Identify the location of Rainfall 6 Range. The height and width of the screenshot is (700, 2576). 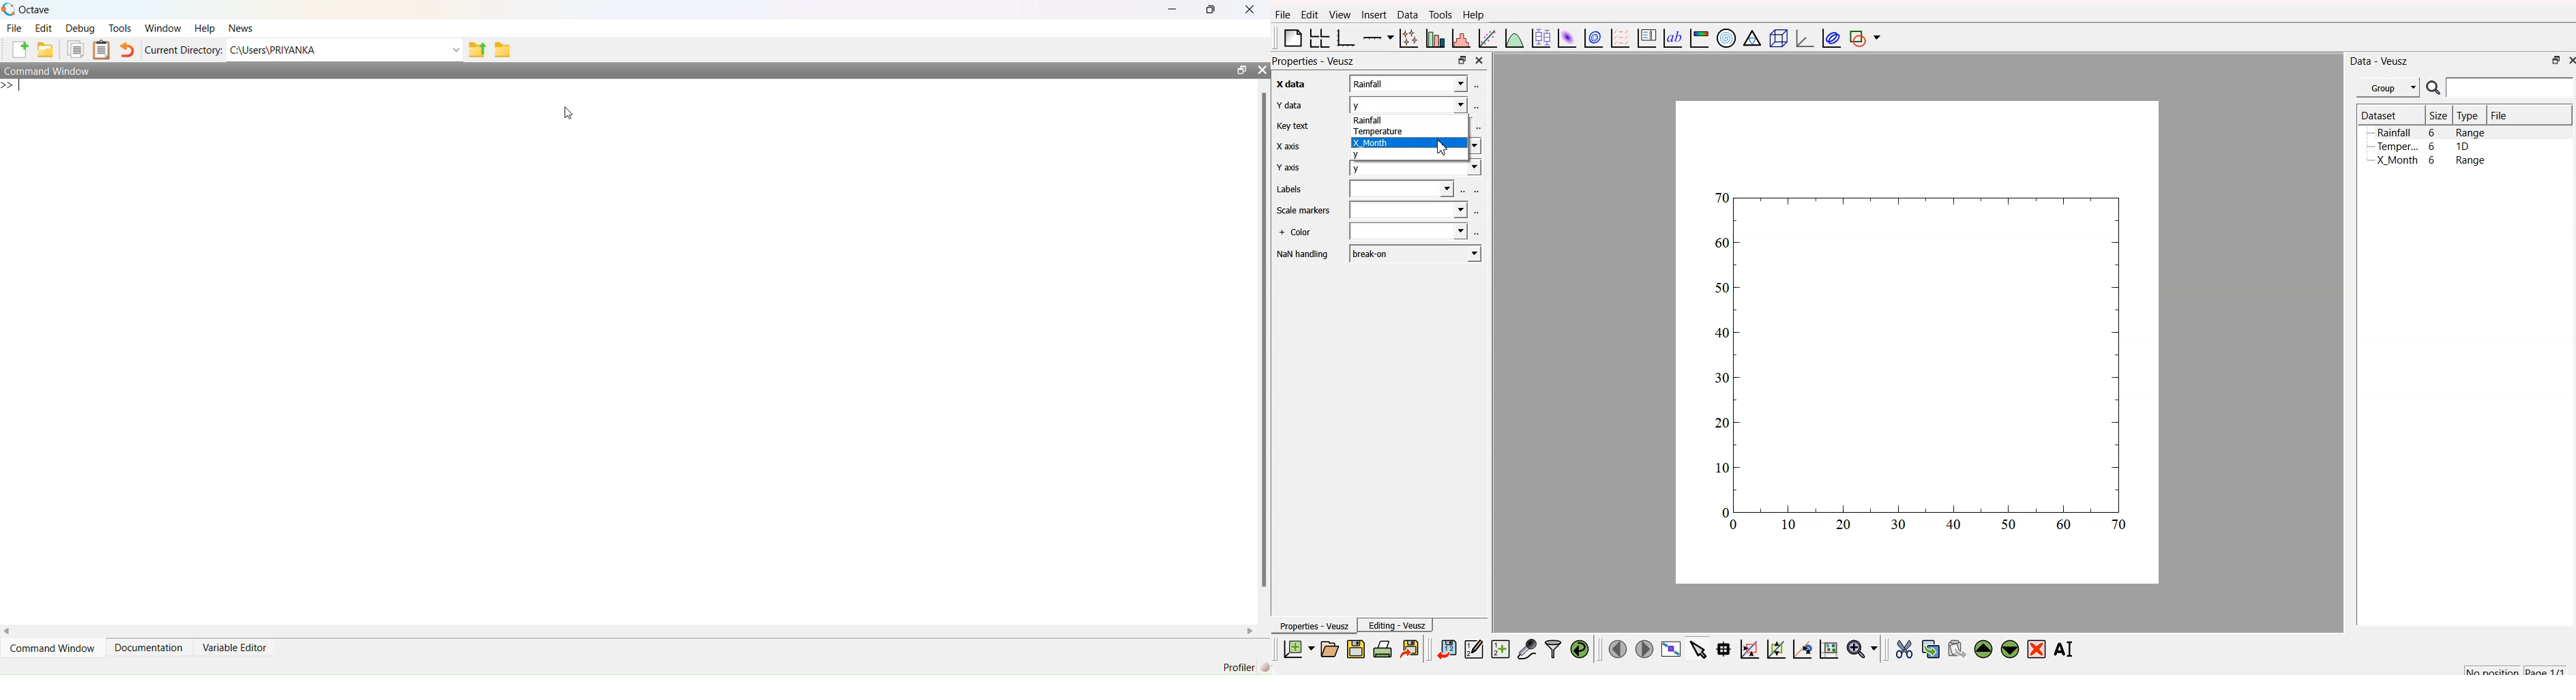
(2433, 132).